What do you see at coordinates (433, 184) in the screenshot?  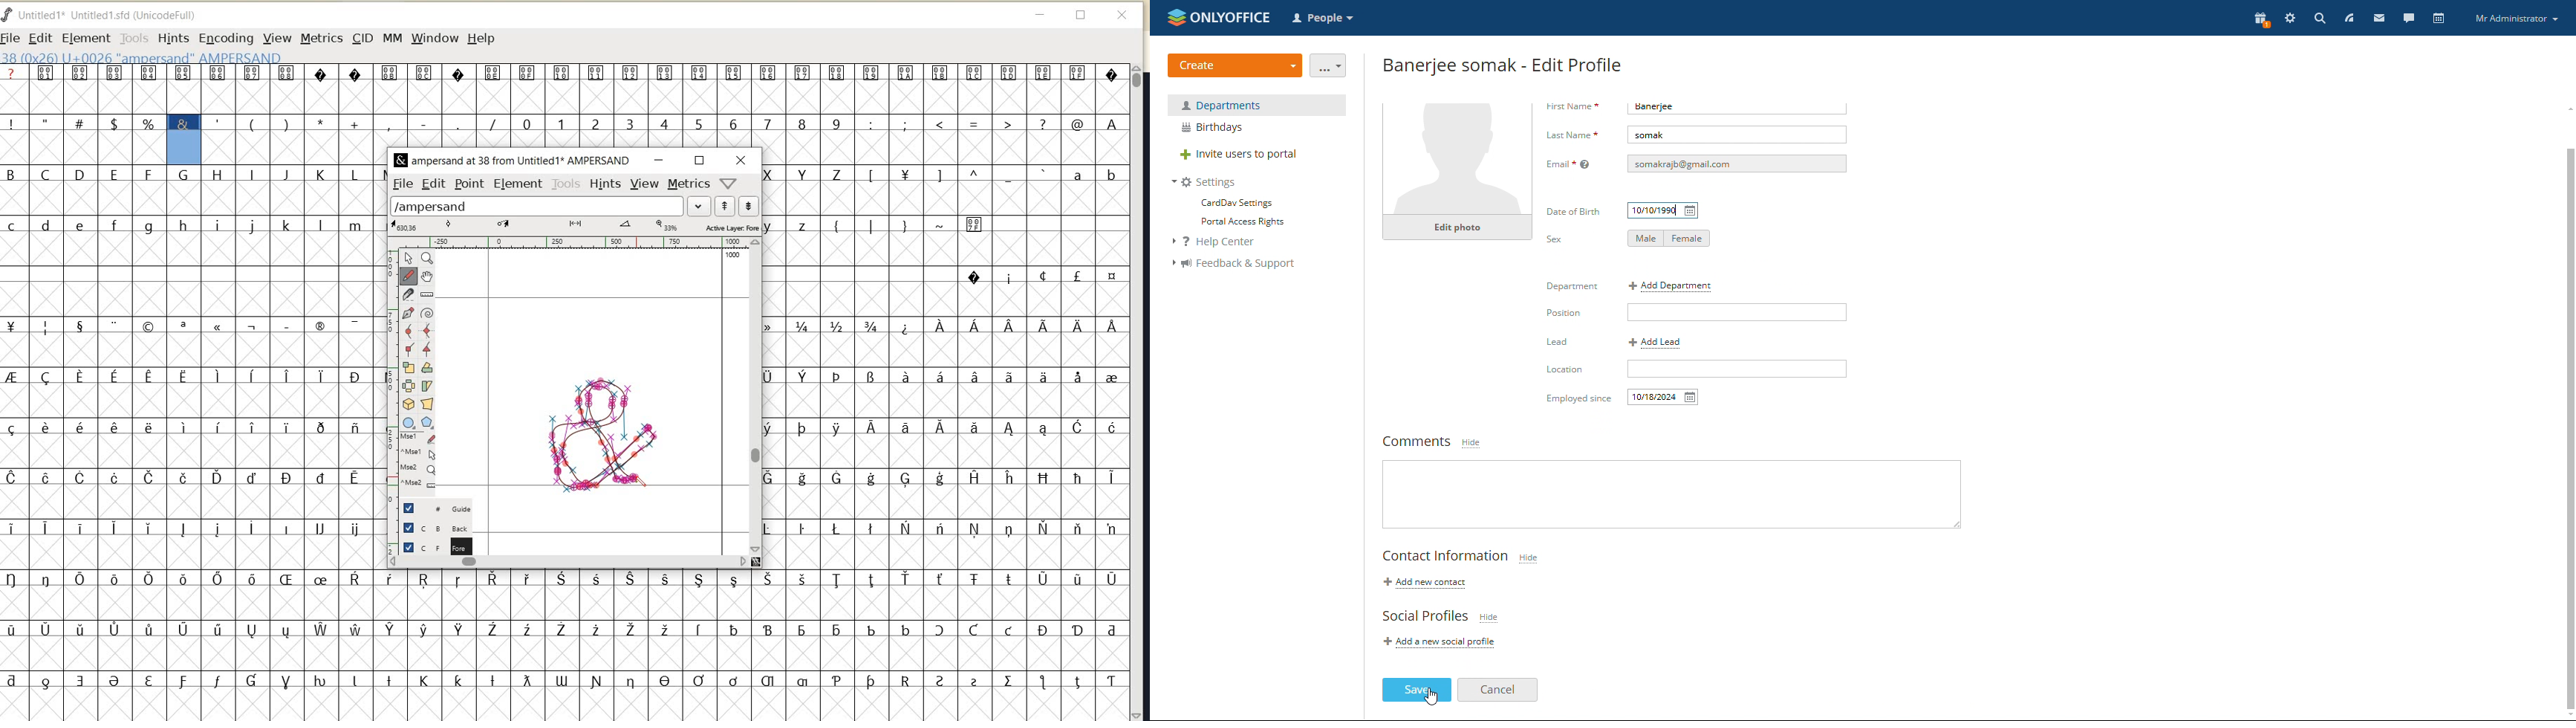 I see `EDIT` at bounding box center [433, 184].